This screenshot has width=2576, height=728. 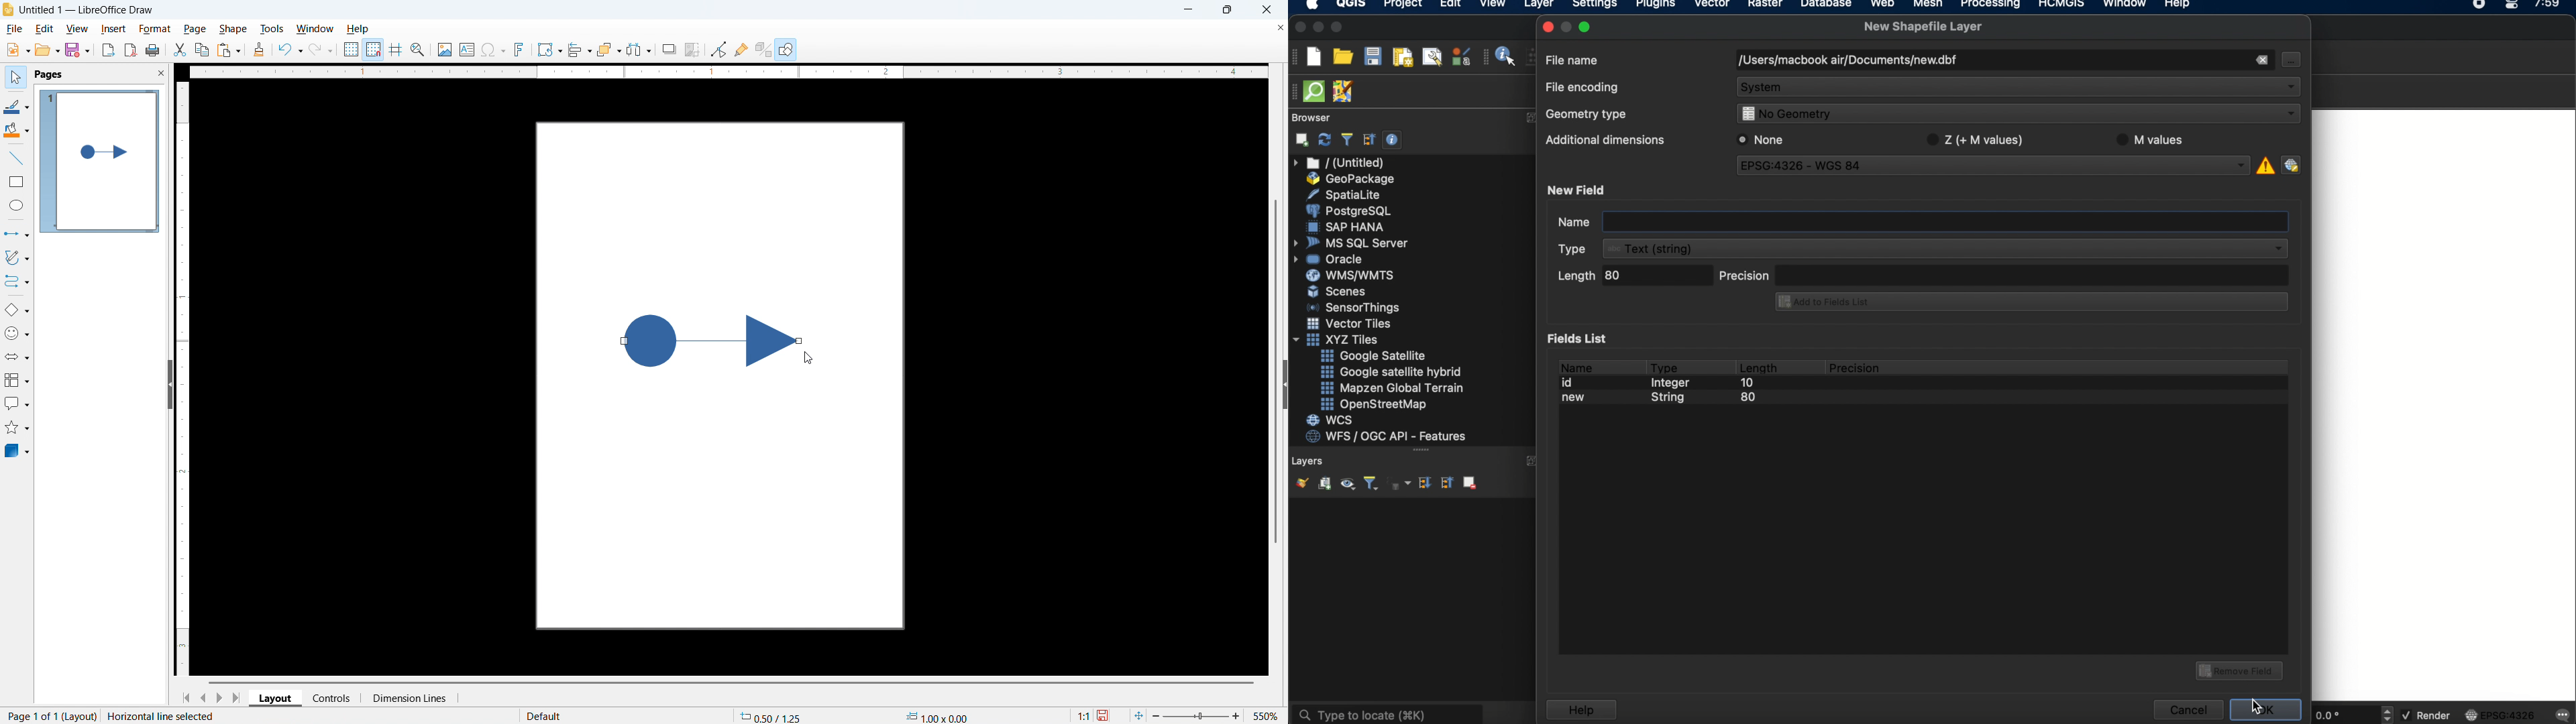 I want to click on  paste , so click(x=229, y=51).